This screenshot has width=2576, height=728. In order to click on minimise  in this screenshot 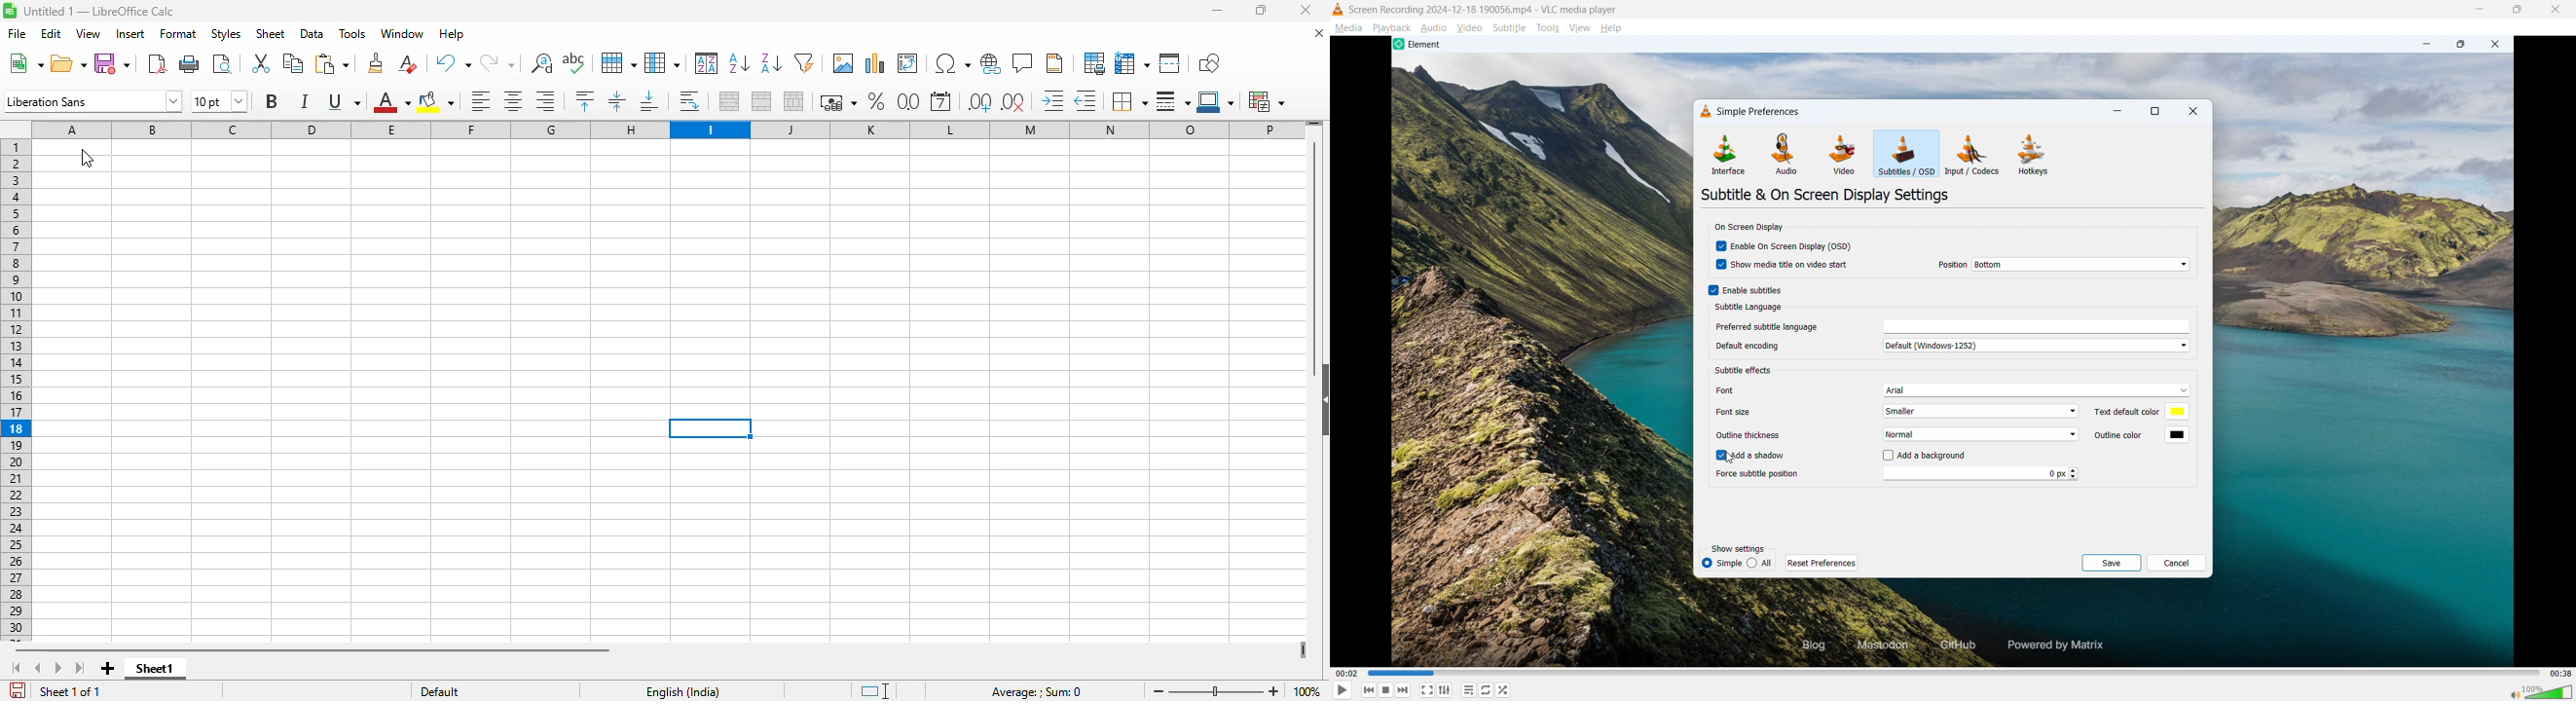, I will do `click(2480, 10)`.